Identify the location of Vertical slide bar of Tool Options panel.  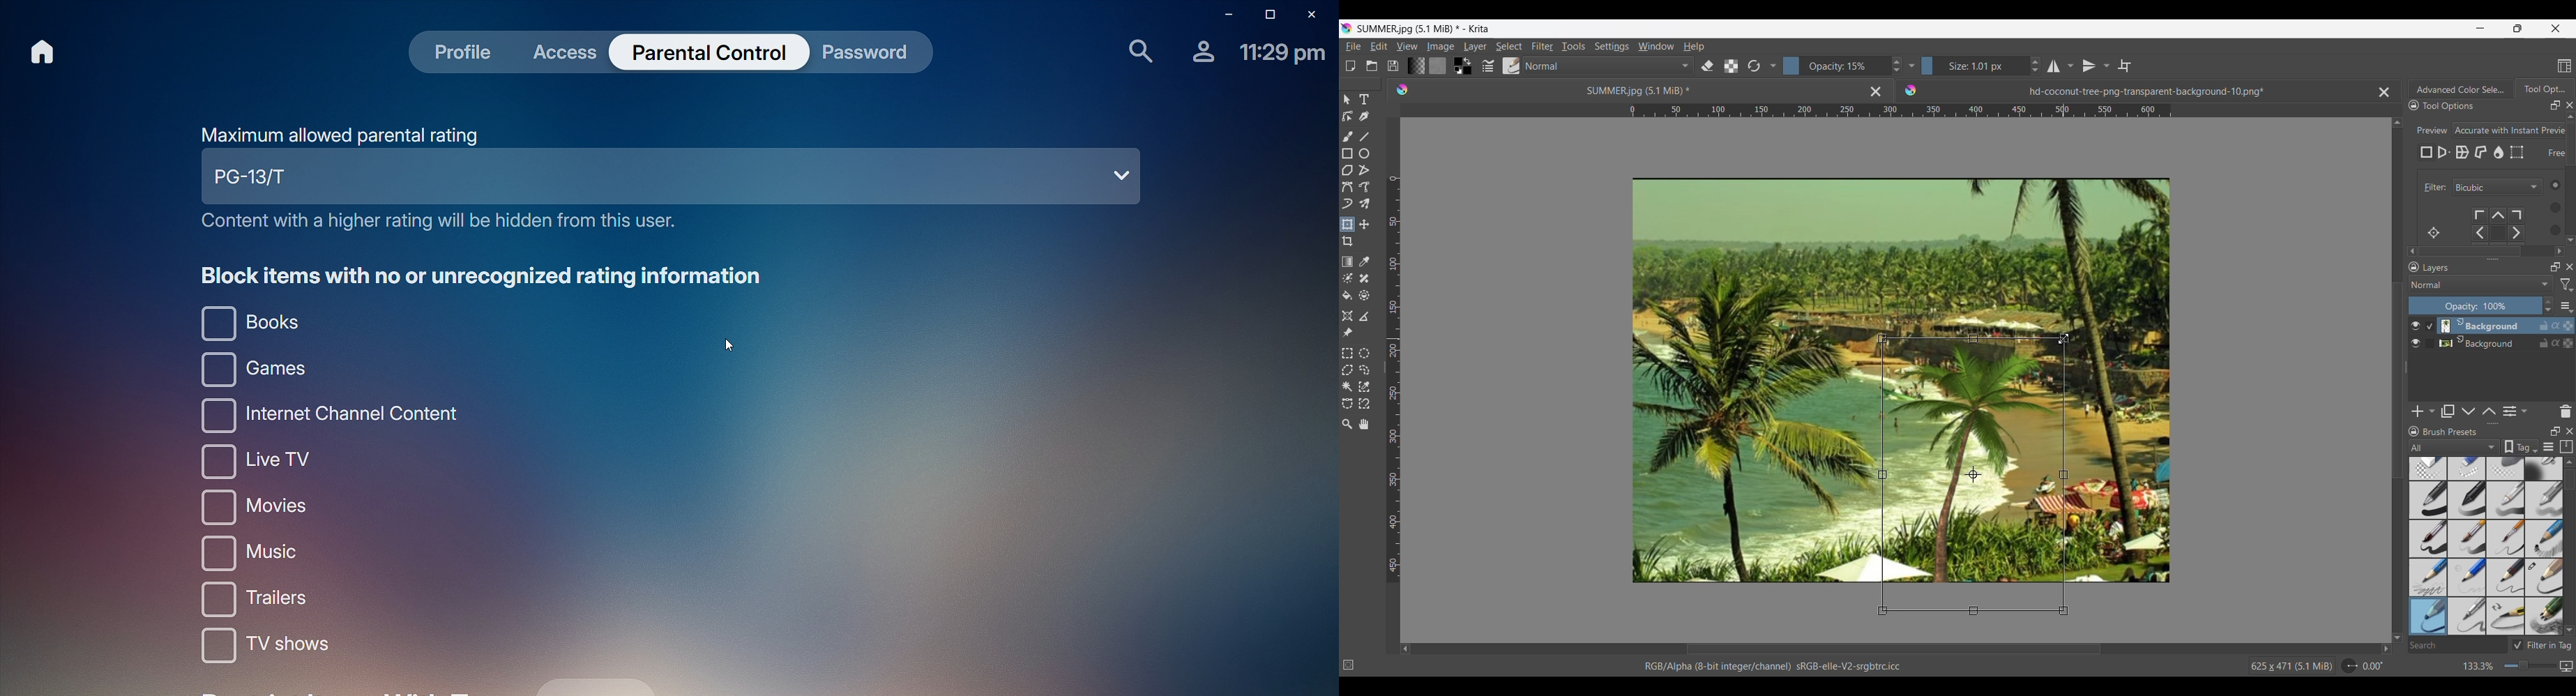
(2573, 176).